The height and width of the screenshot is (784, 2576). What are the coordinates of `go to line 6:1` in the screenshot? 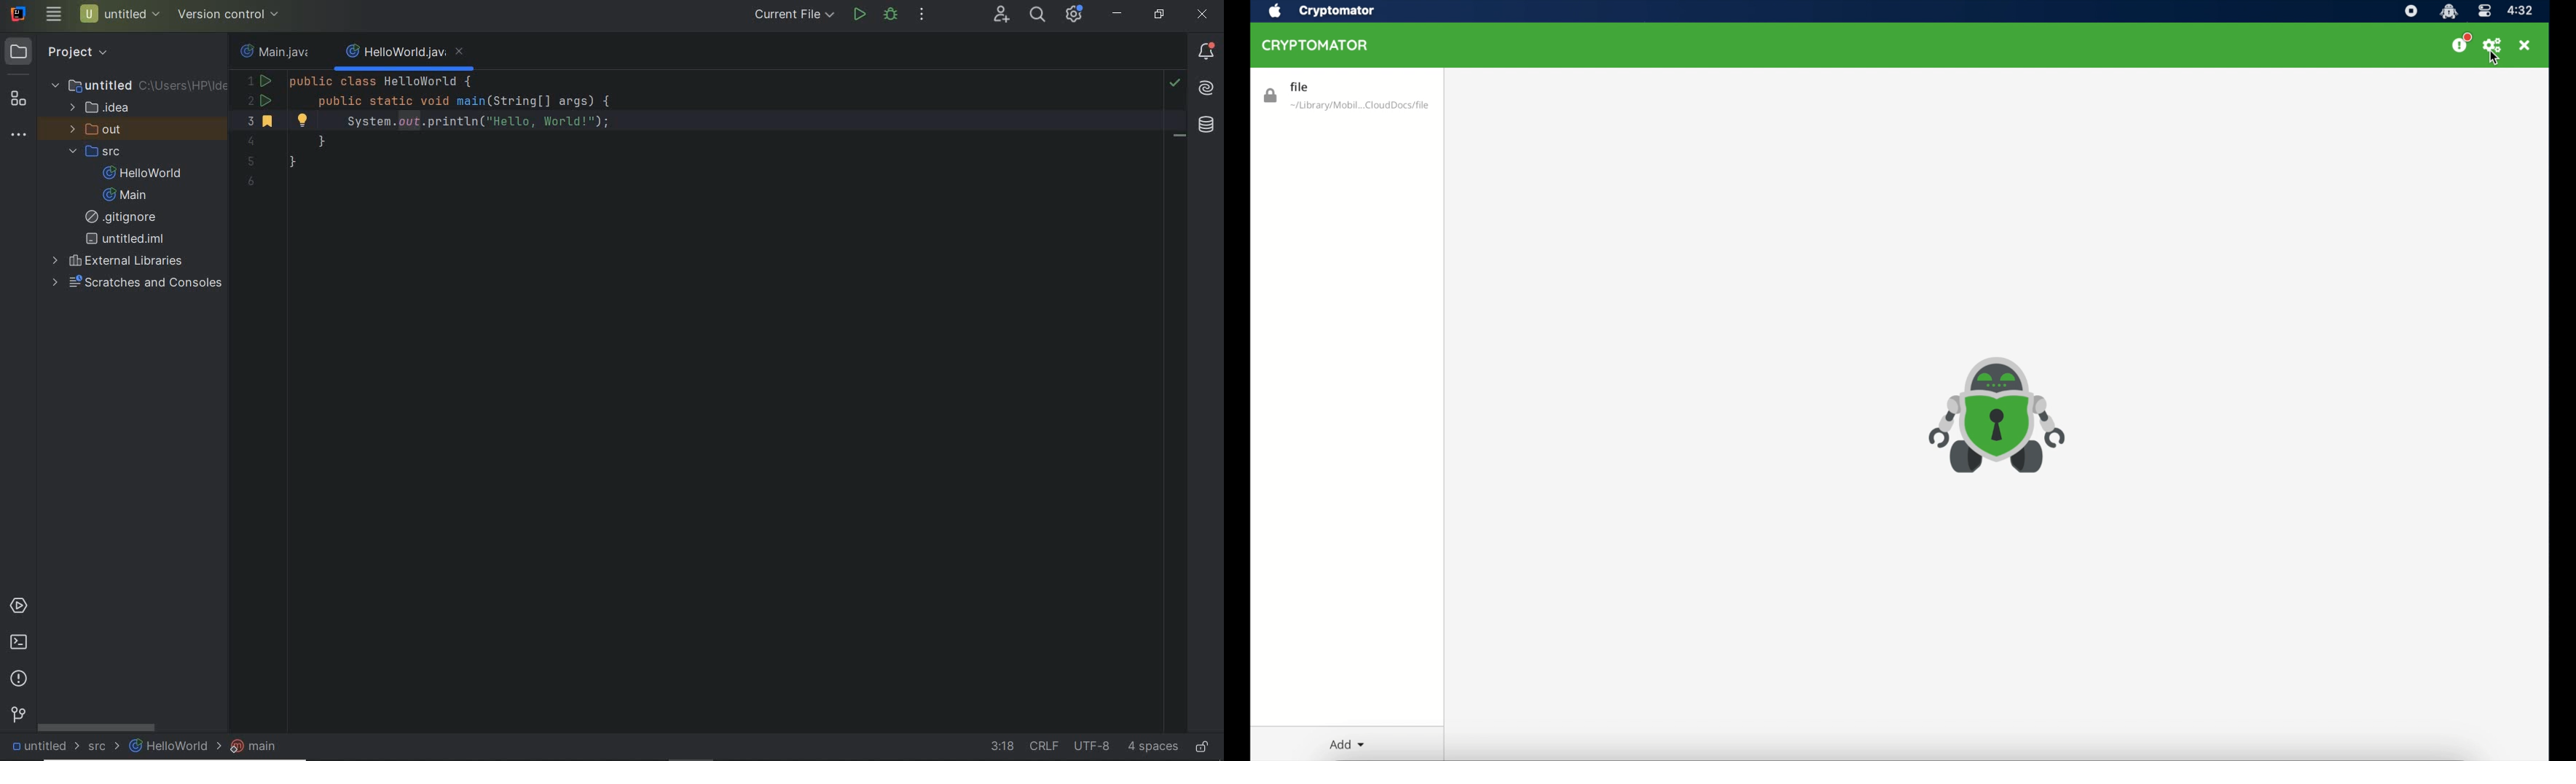 It's located at (1002, 746).